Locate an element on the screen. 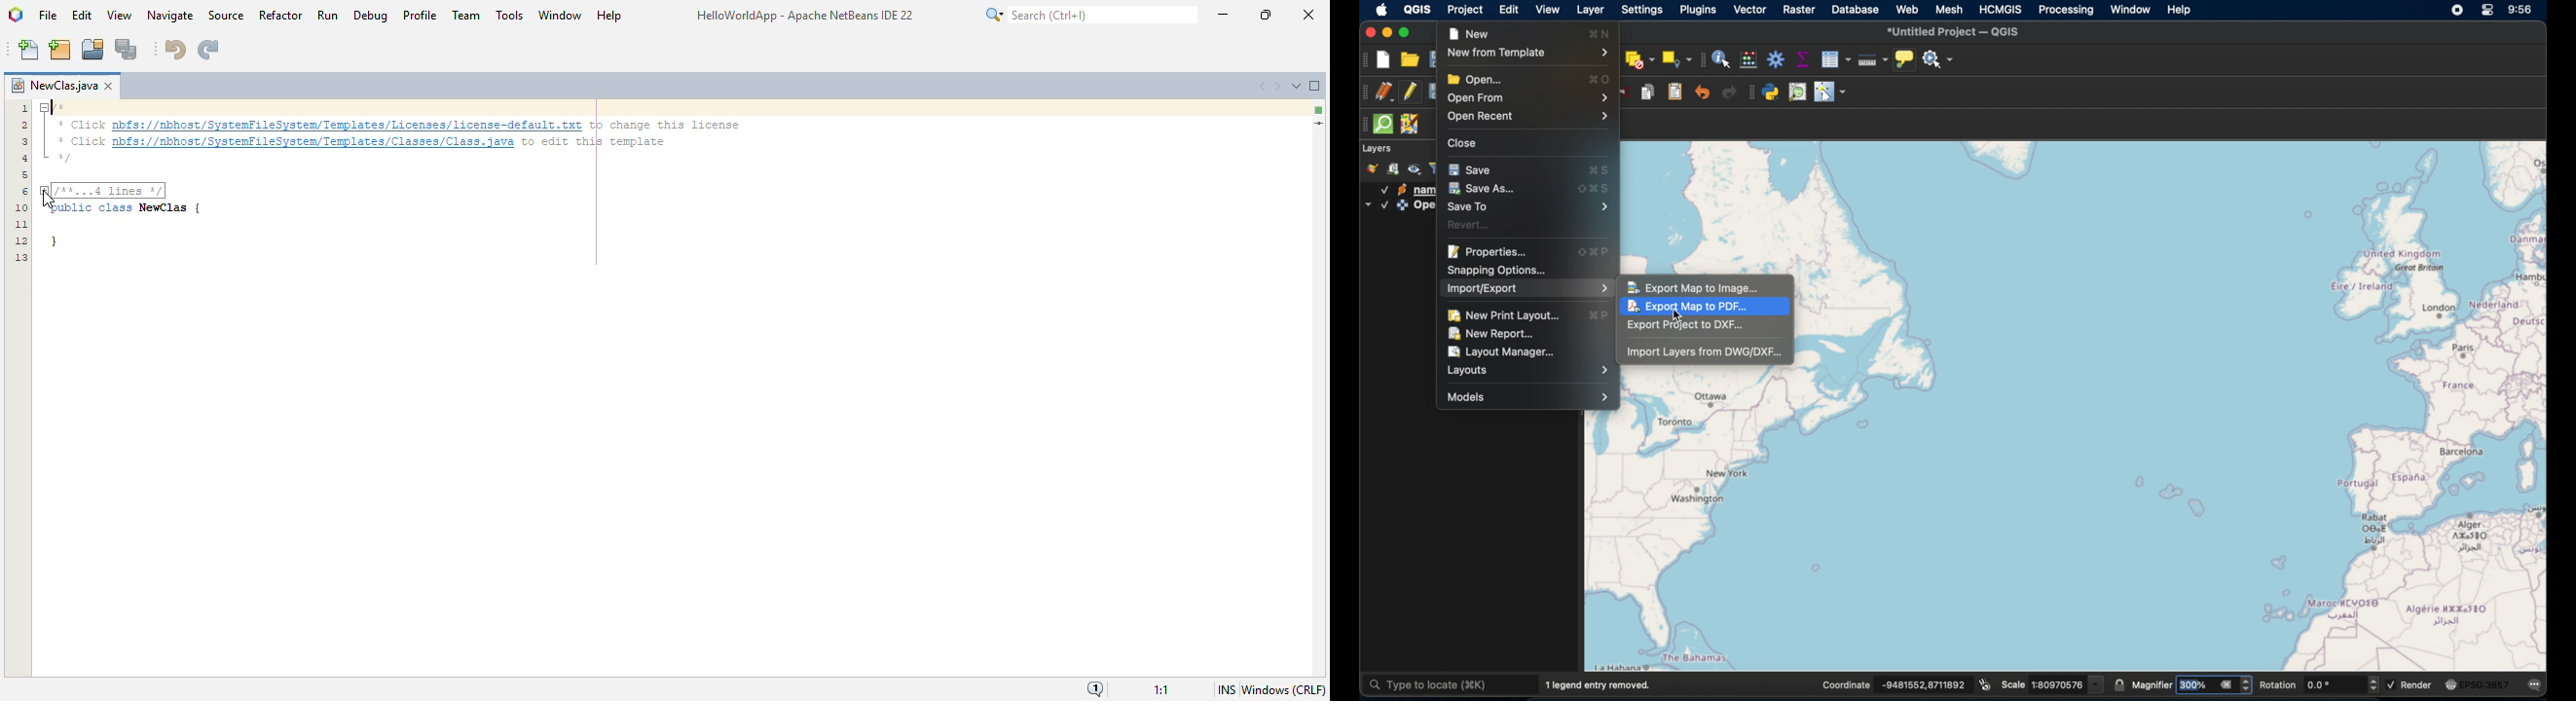  cursor is located at coordinates (1680, 317).